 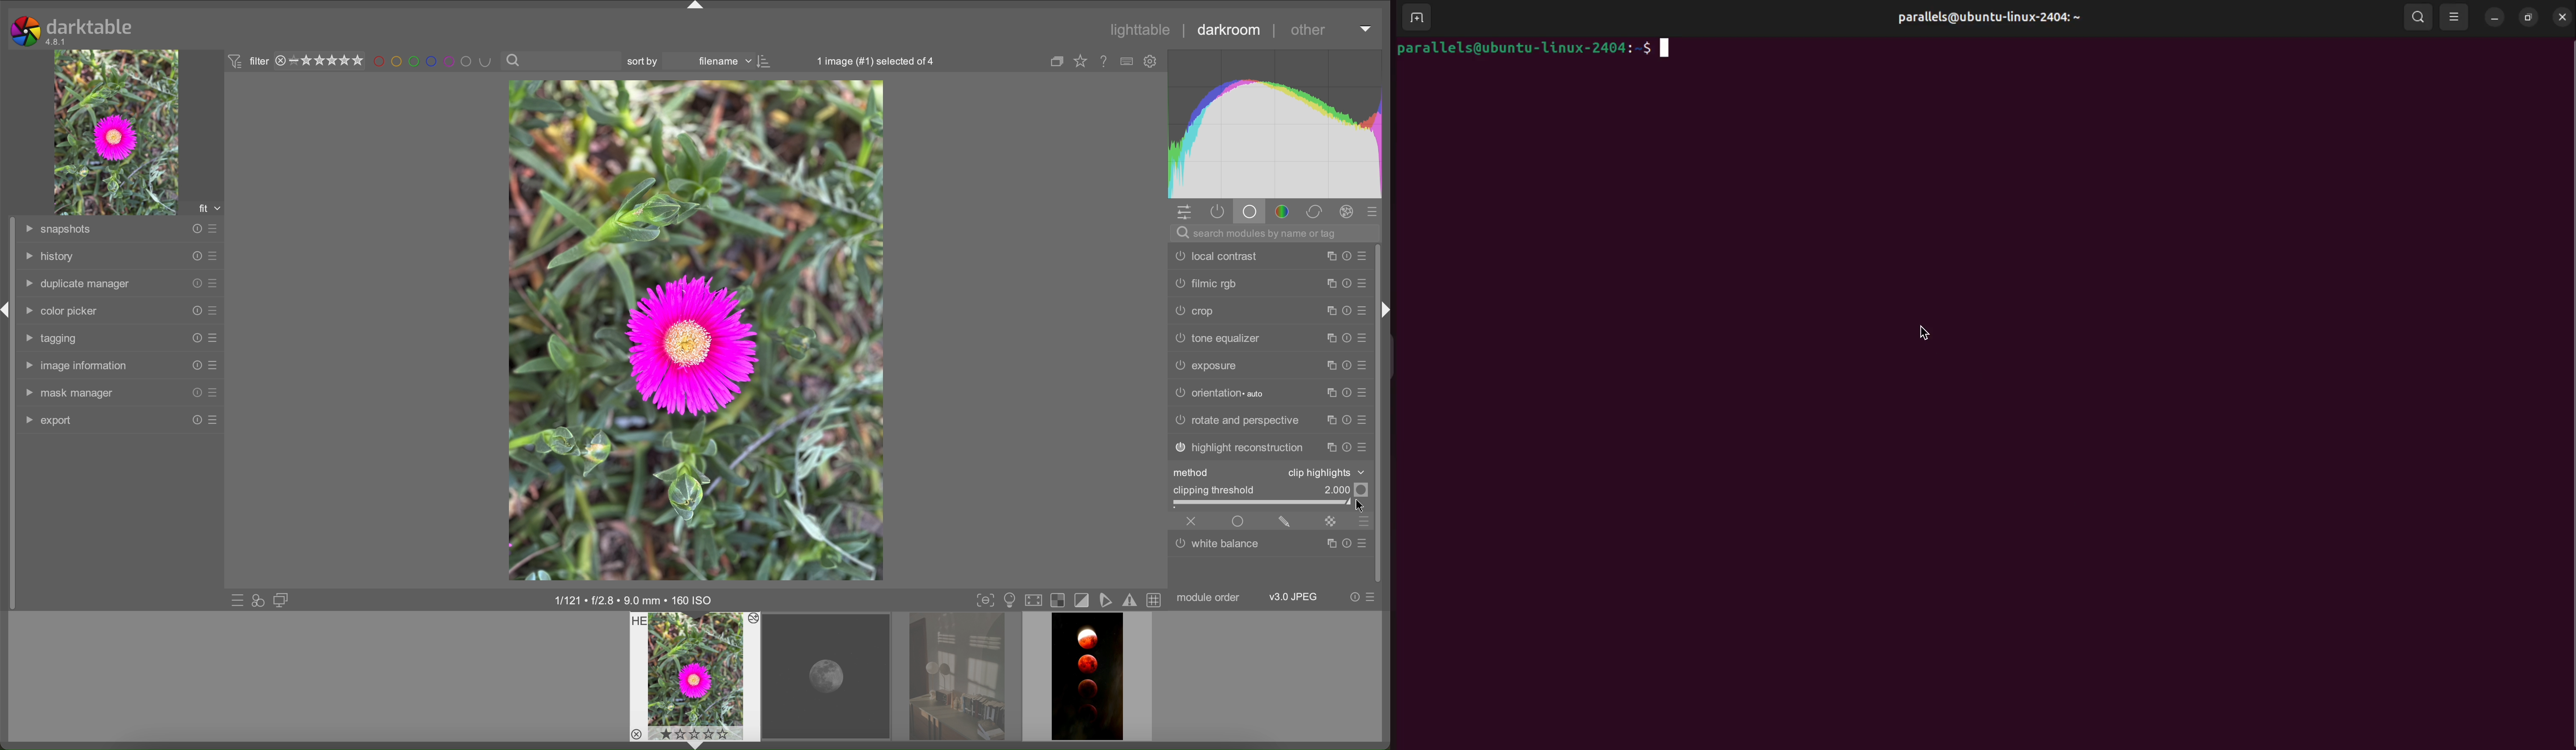 I want to click on filename, so click(x=723, y=62).